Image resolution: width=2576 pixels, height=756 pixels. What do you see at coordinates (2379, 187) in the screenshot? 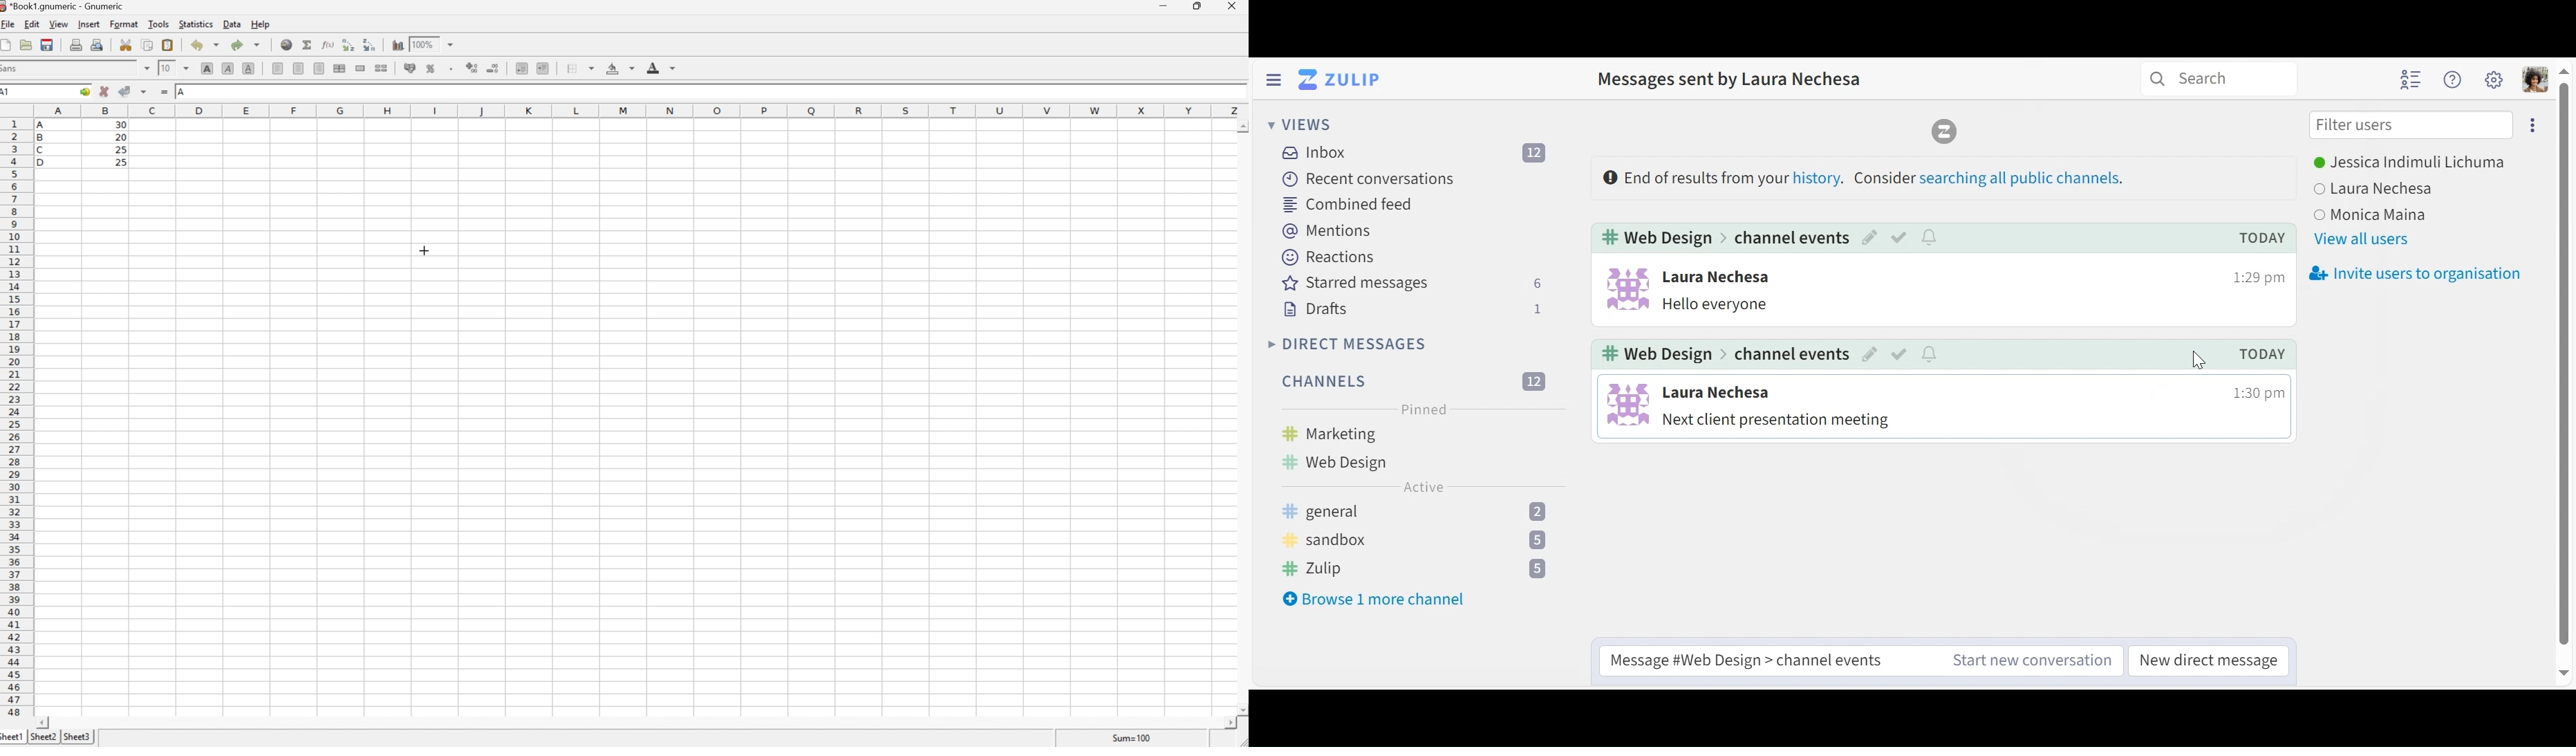
I see `user 2` at bounding box center [2379, 187].